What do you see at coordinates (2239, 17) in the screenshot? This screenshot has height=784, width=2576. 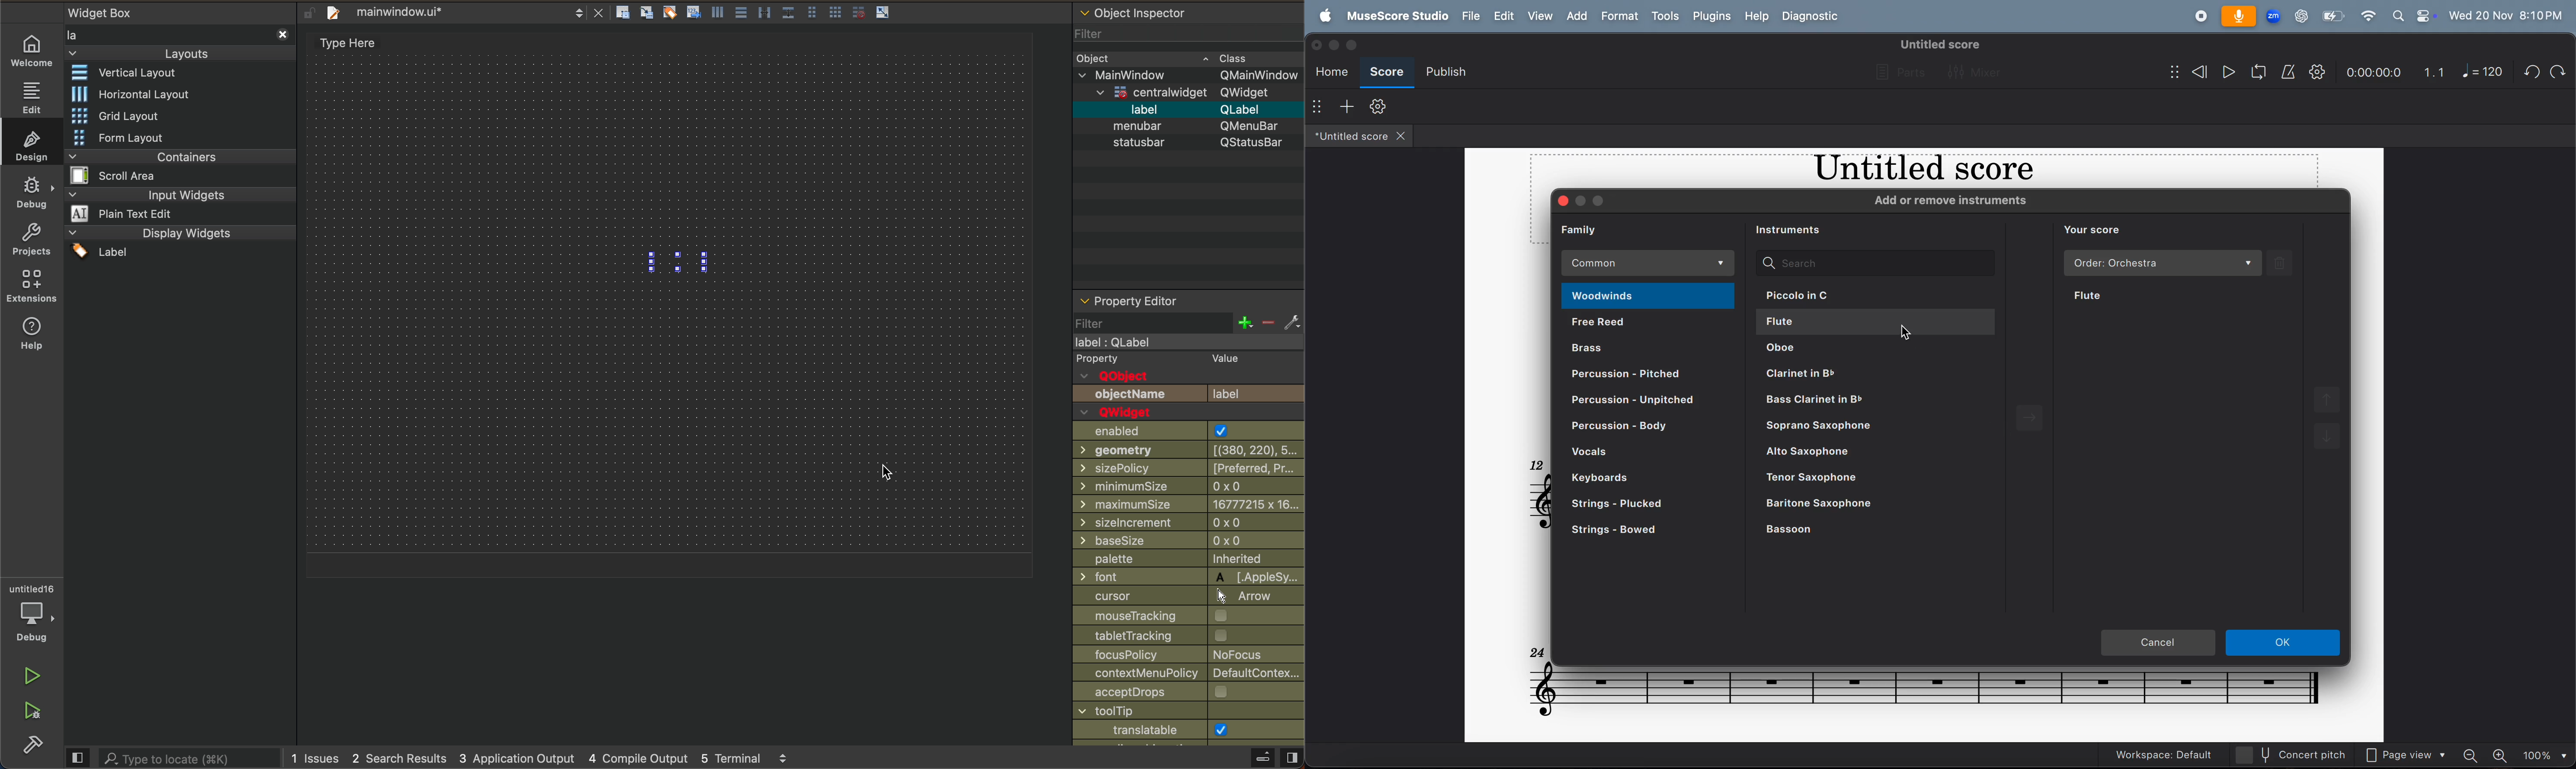 I see `microphone` at bounding box center [2239, 17].